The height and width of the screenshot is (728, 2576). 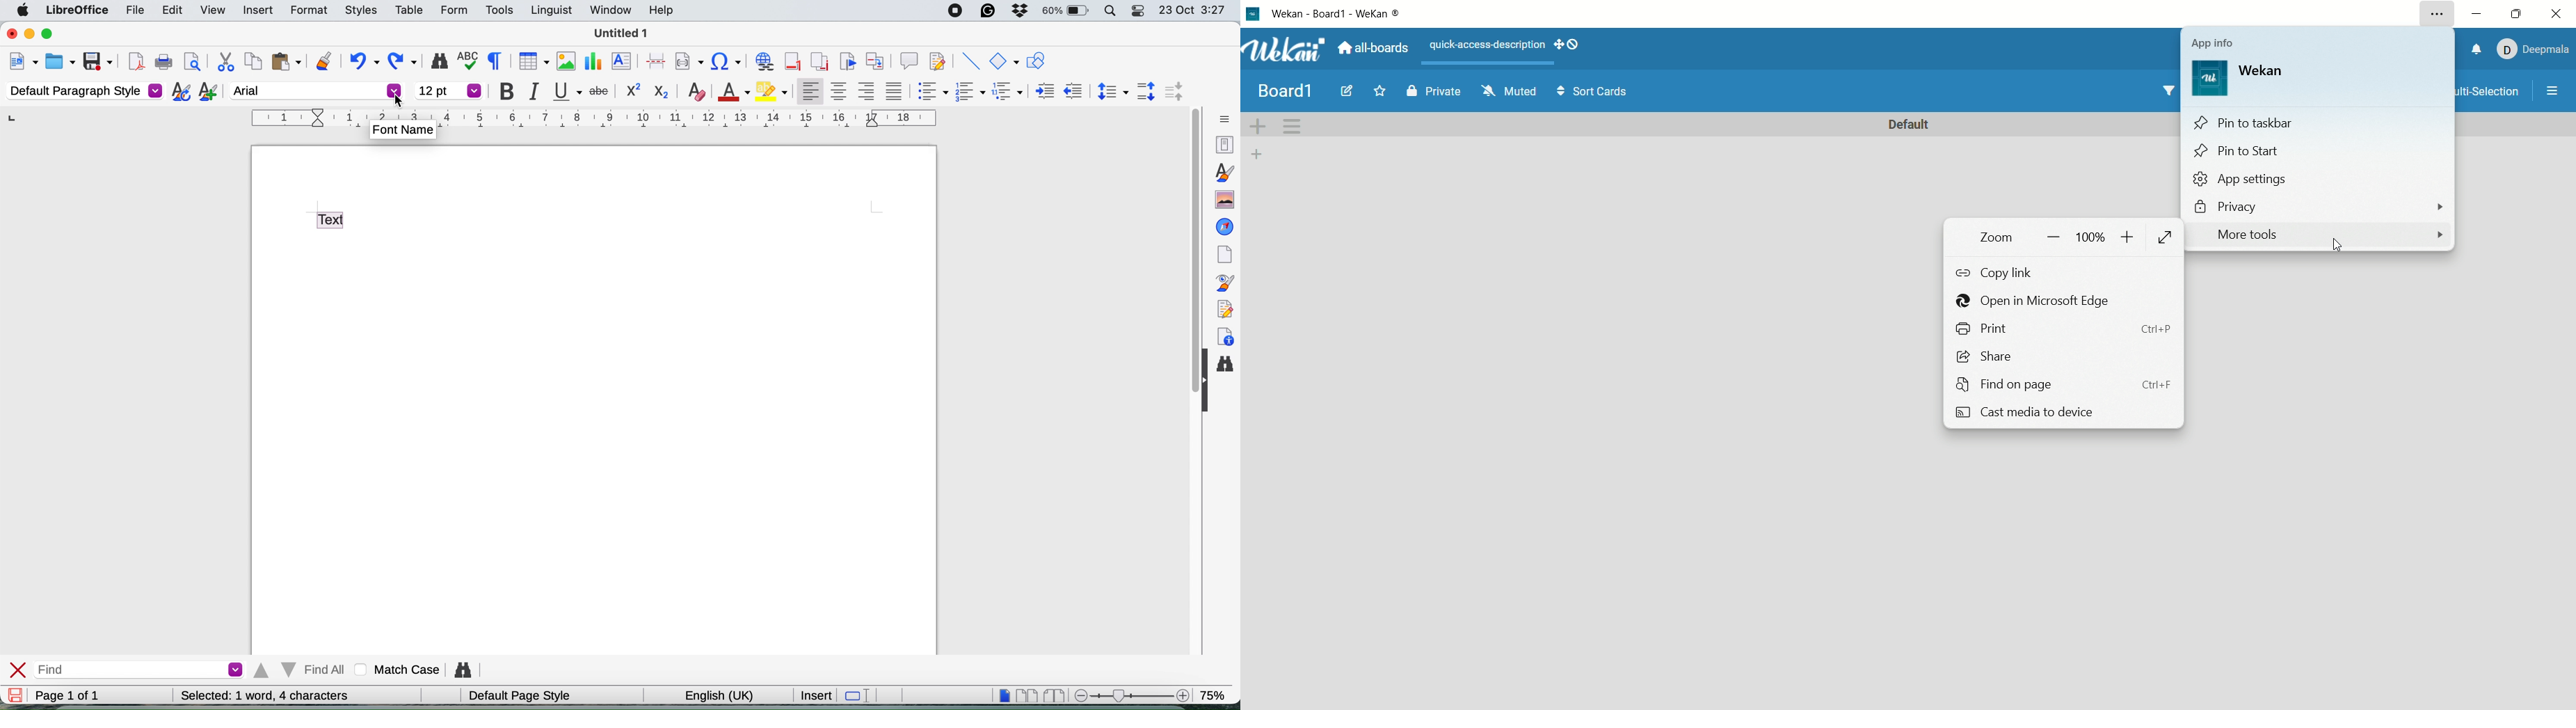 I want to click on find all, so click(x=298, y=670).